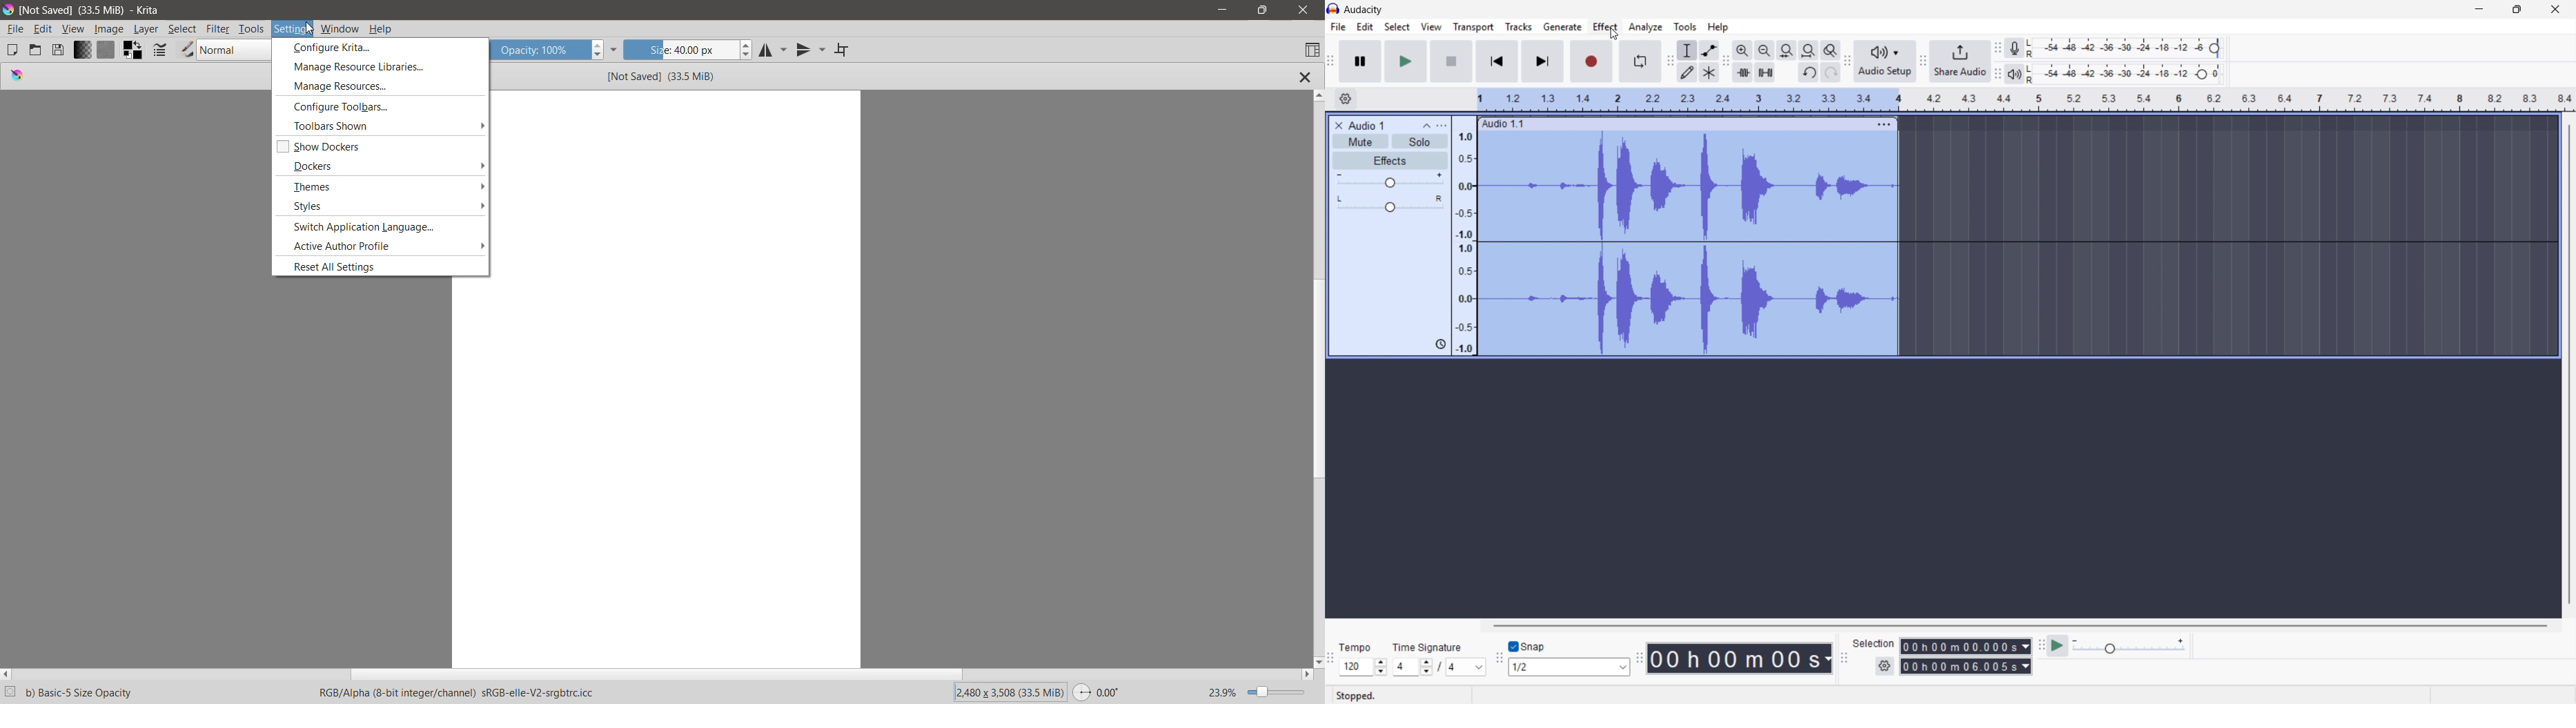 Image resolution: width=2576 pixels, height=728 pixels. I want to click on Share audio, so click(1960, 61).